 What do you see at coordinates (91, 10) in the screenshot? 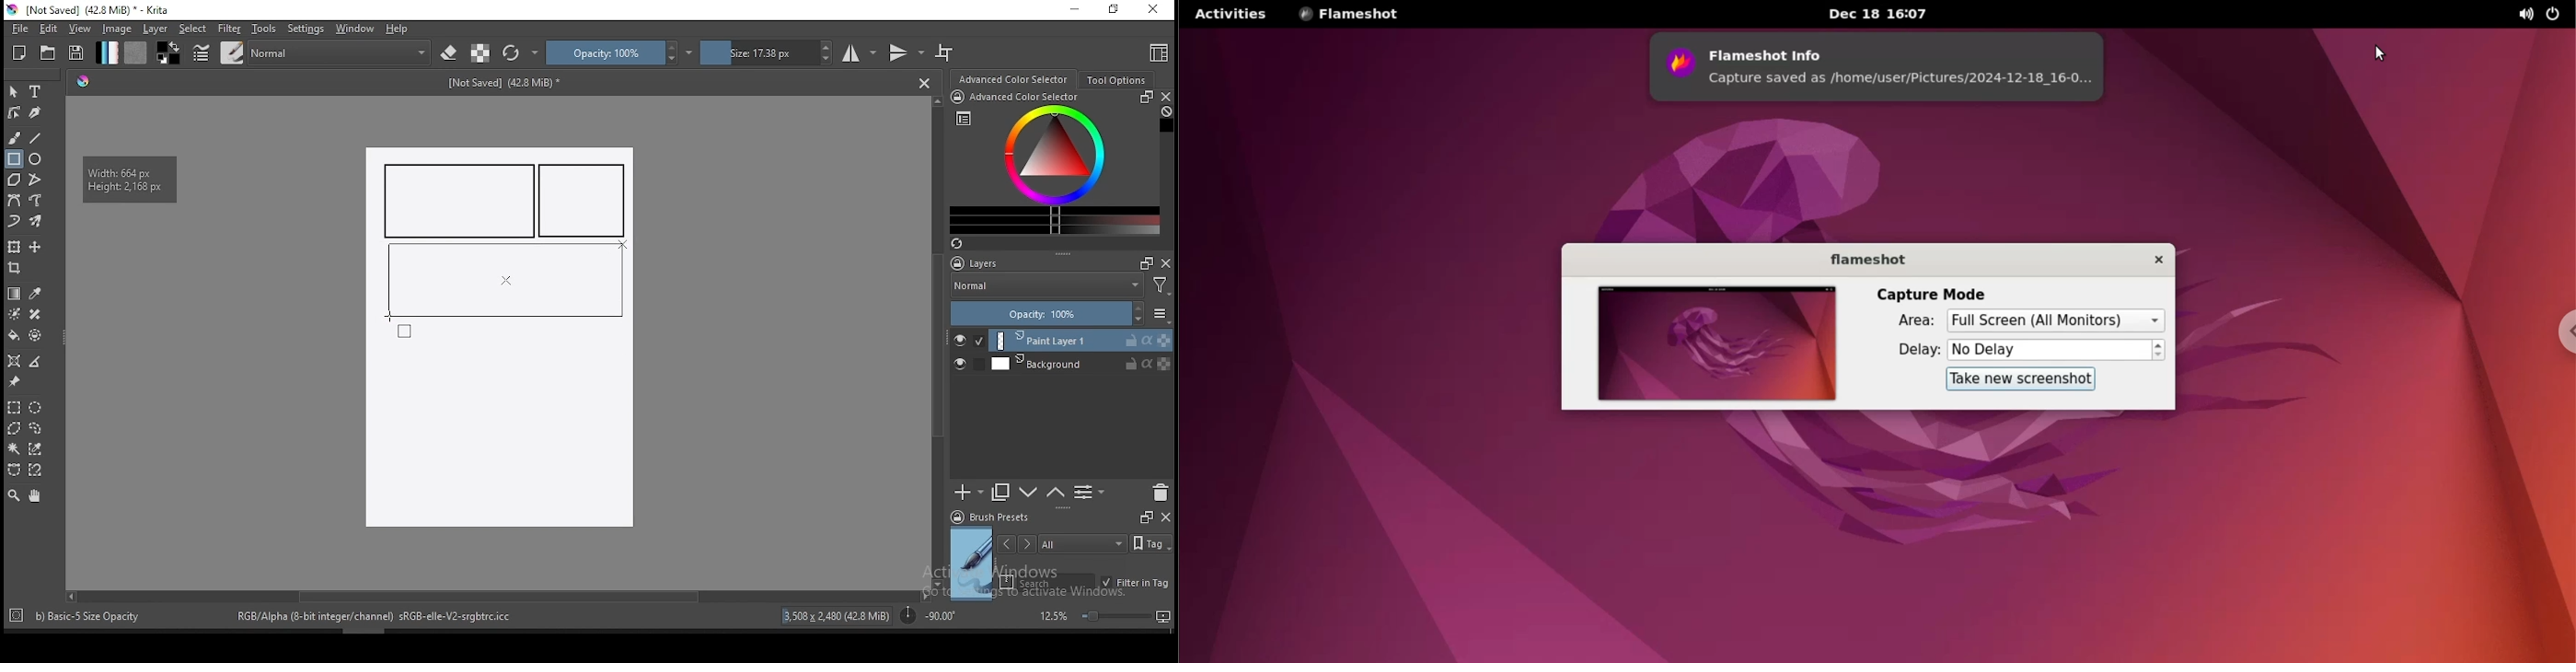
I see `icon and file name` at bounding box center [91, 10].